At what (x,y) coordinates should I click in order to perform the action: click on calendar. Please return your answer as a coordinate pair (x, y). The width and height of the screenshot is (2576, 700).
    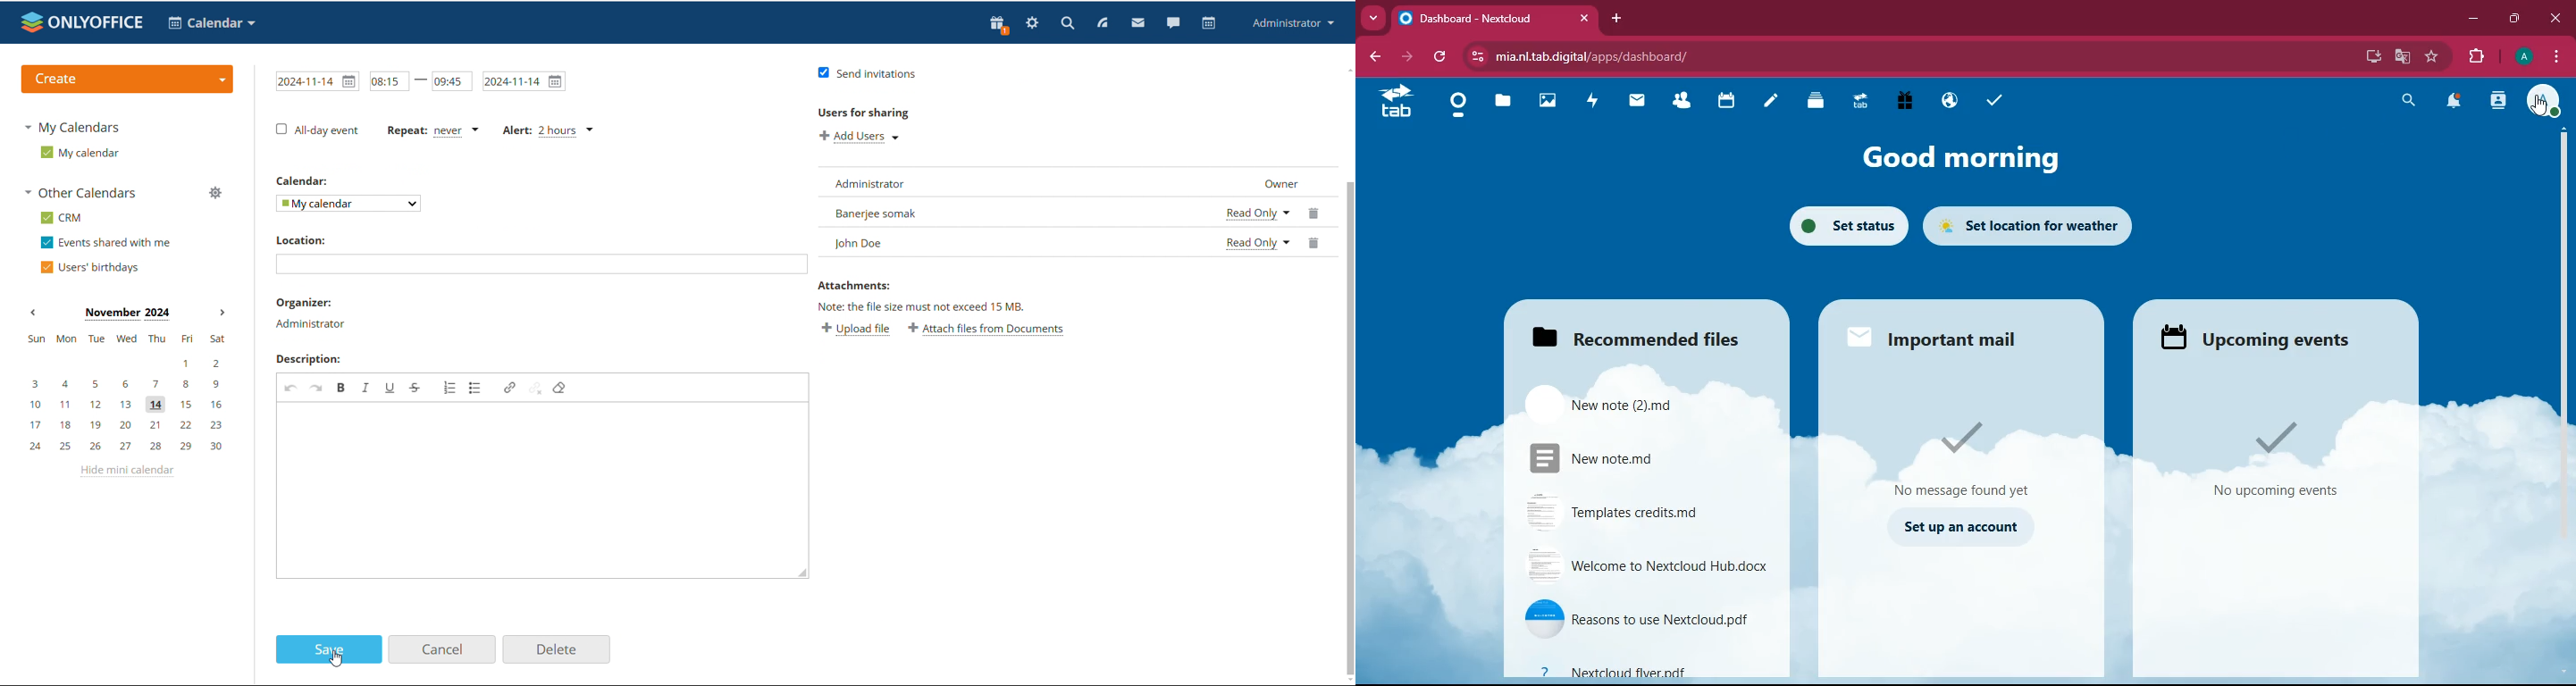
    Looking at the image, I should click on (1724, 103).